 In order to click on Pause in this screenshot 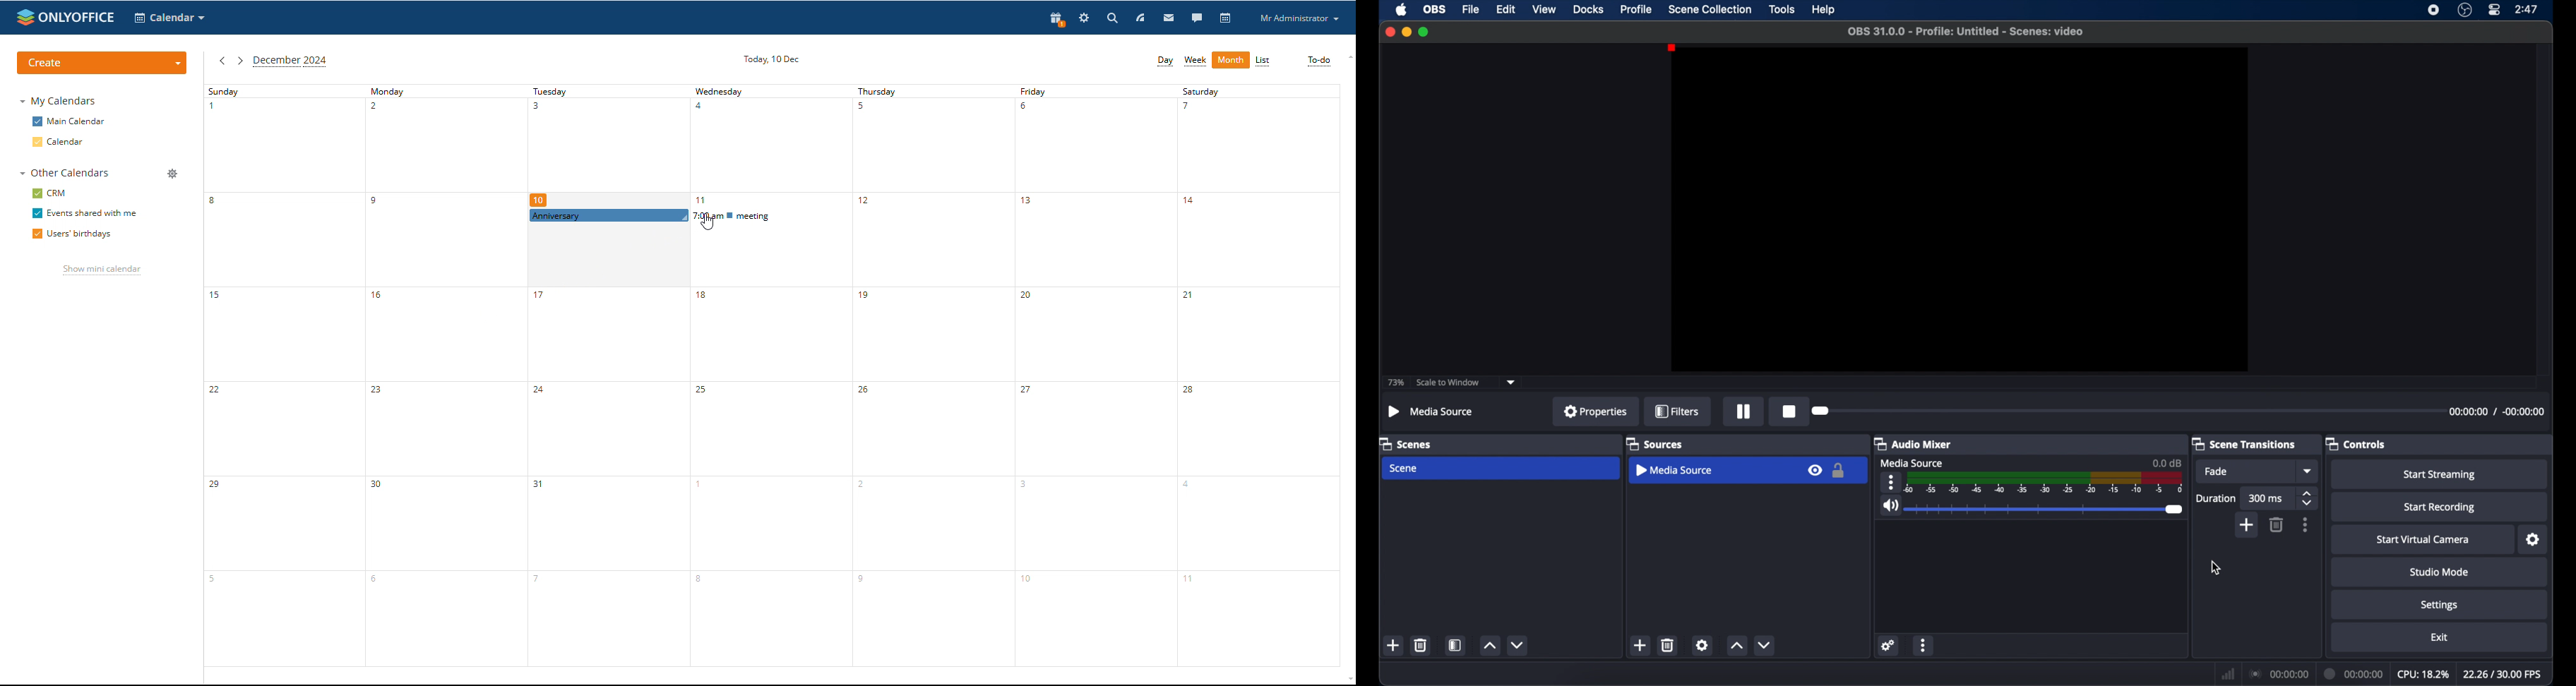, I will do `click(1742, 410)`.